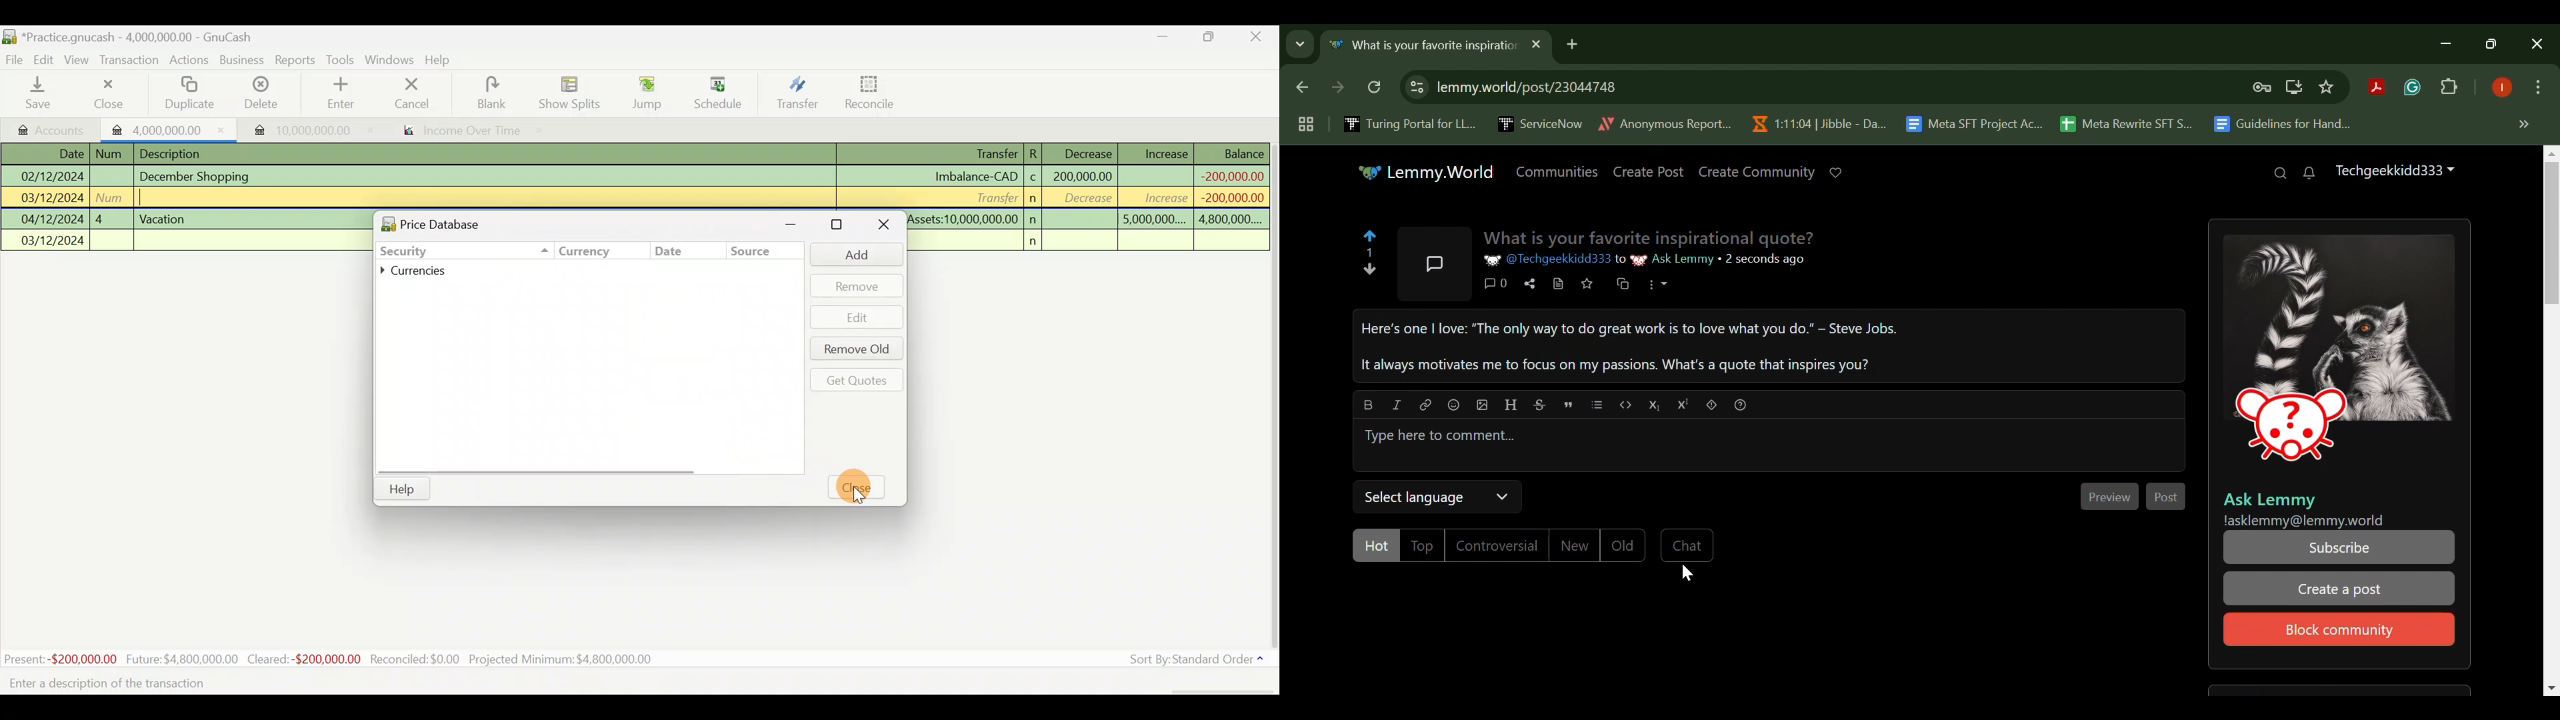 This screenshot has height=728, width=2576. I want to click on Post Votes Counter, so click(1369, 258).